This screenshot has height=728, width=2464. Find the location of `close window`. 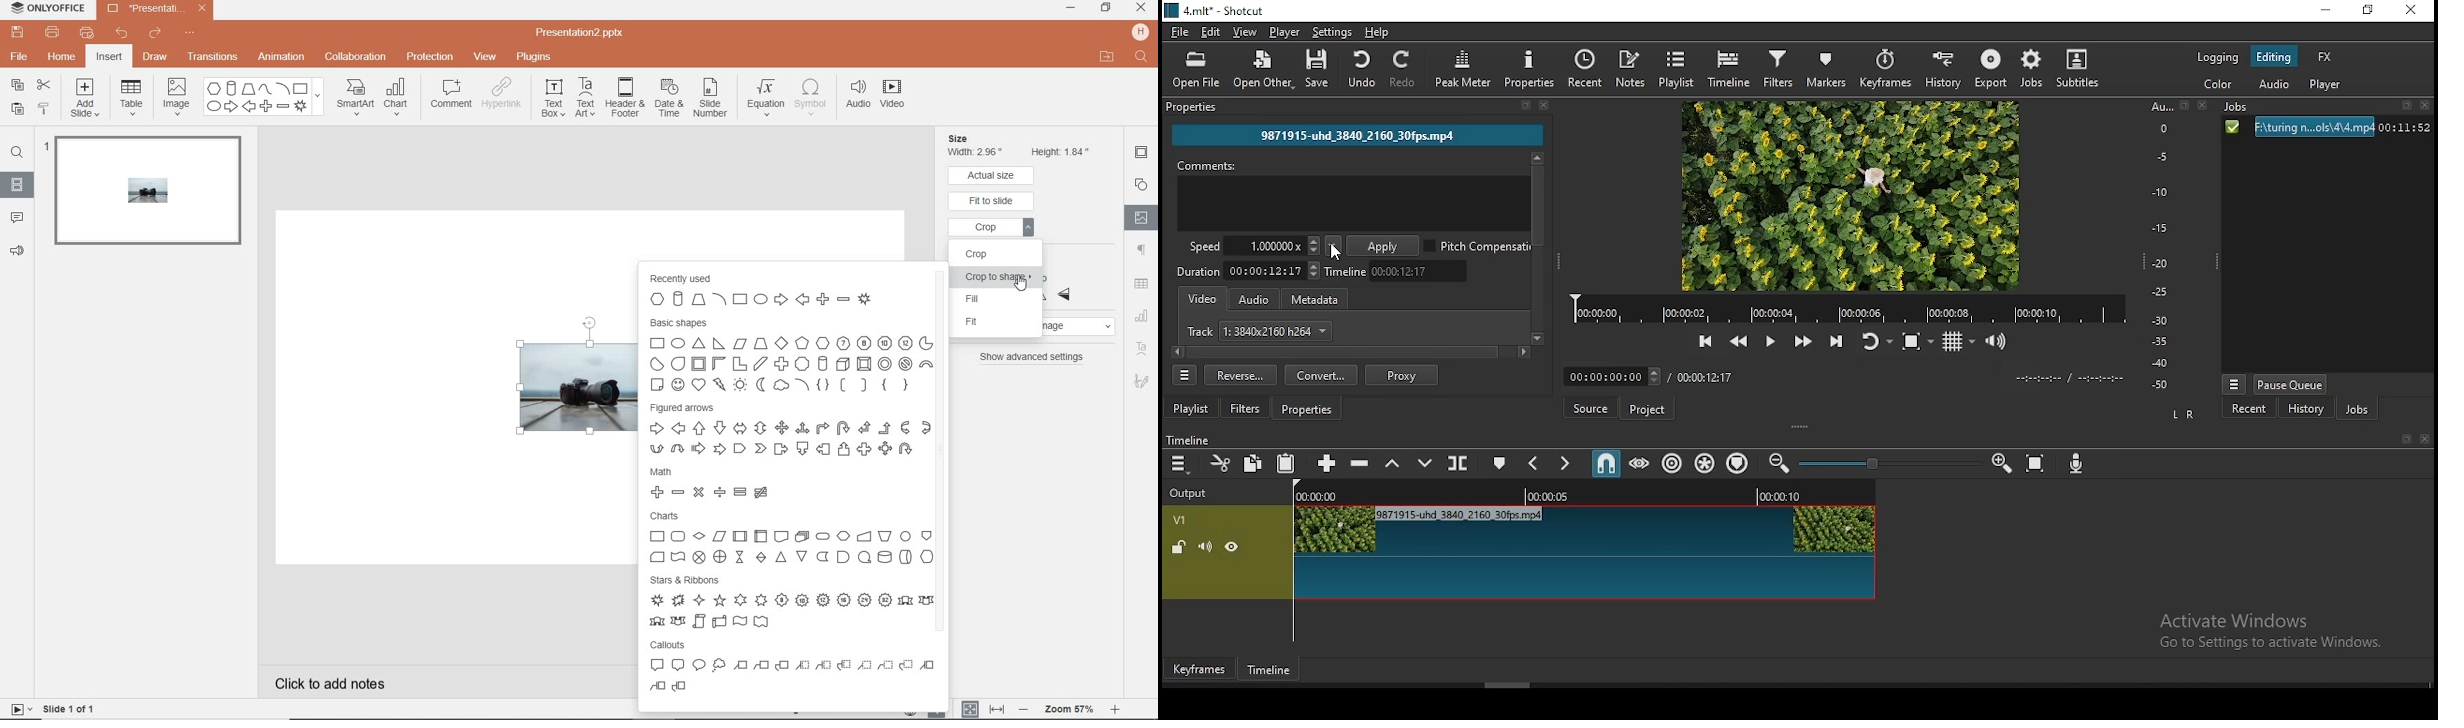

close window is located at coordinates (2411, 11).